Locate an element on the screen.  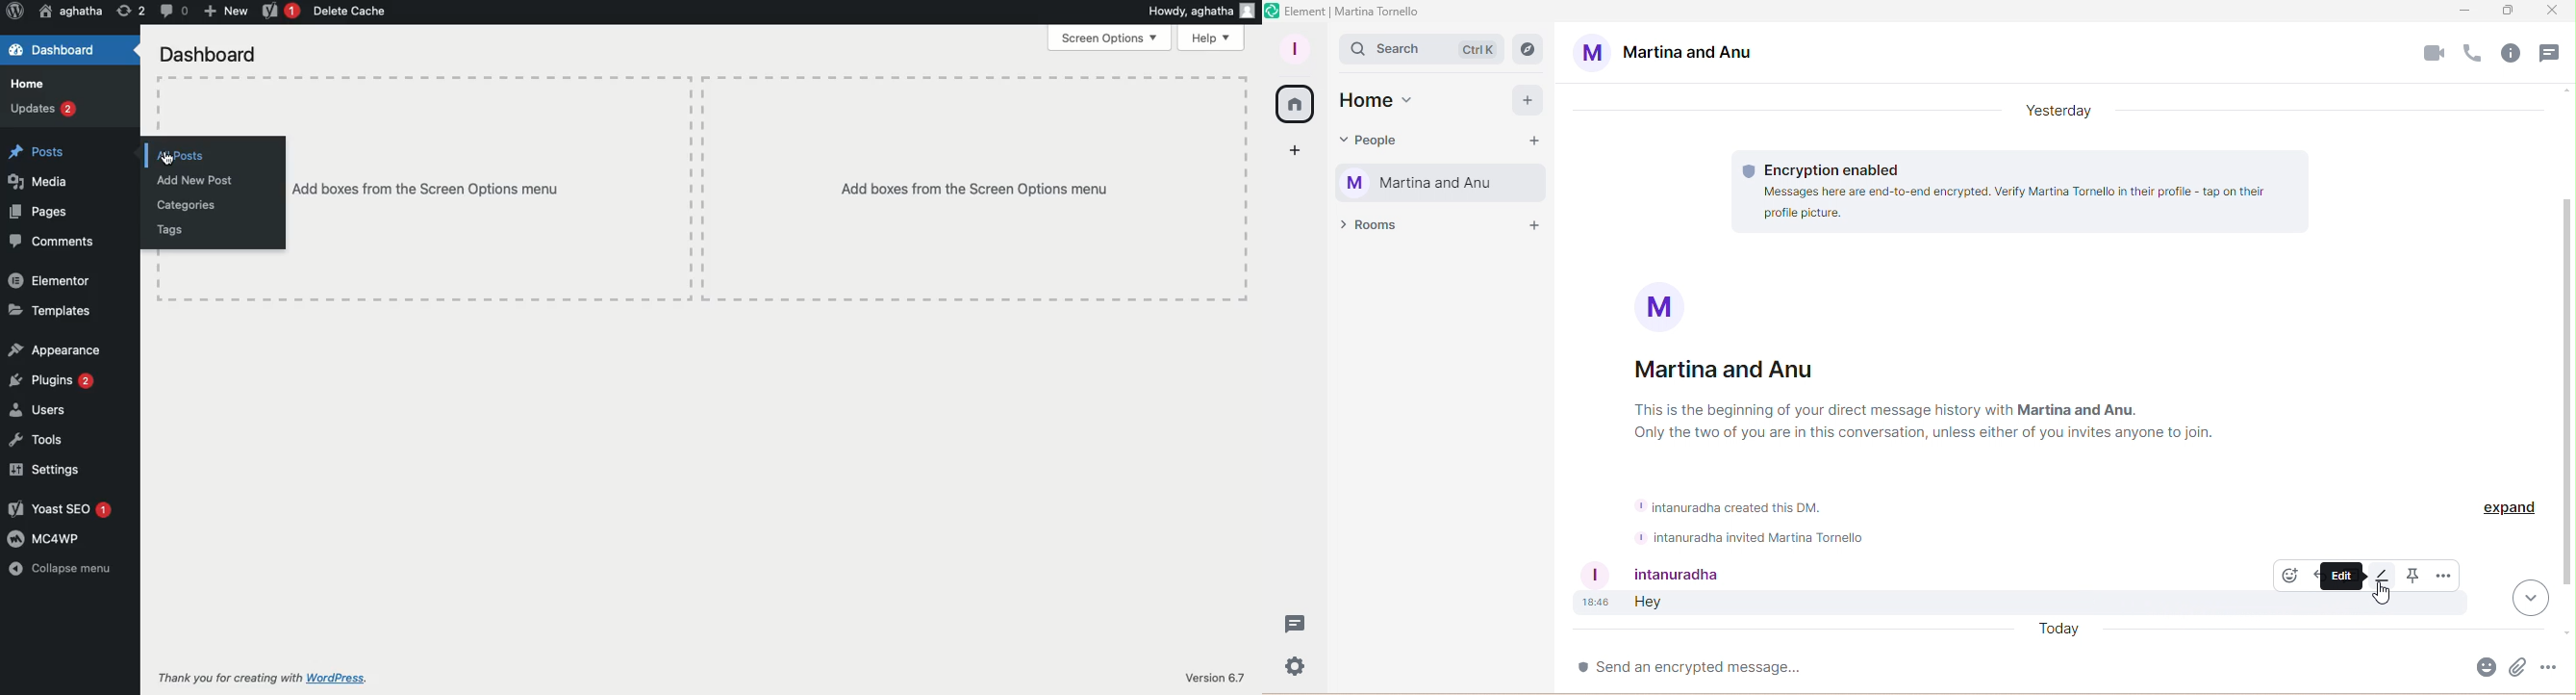
Element icon is located at coordinates (1271, 10).